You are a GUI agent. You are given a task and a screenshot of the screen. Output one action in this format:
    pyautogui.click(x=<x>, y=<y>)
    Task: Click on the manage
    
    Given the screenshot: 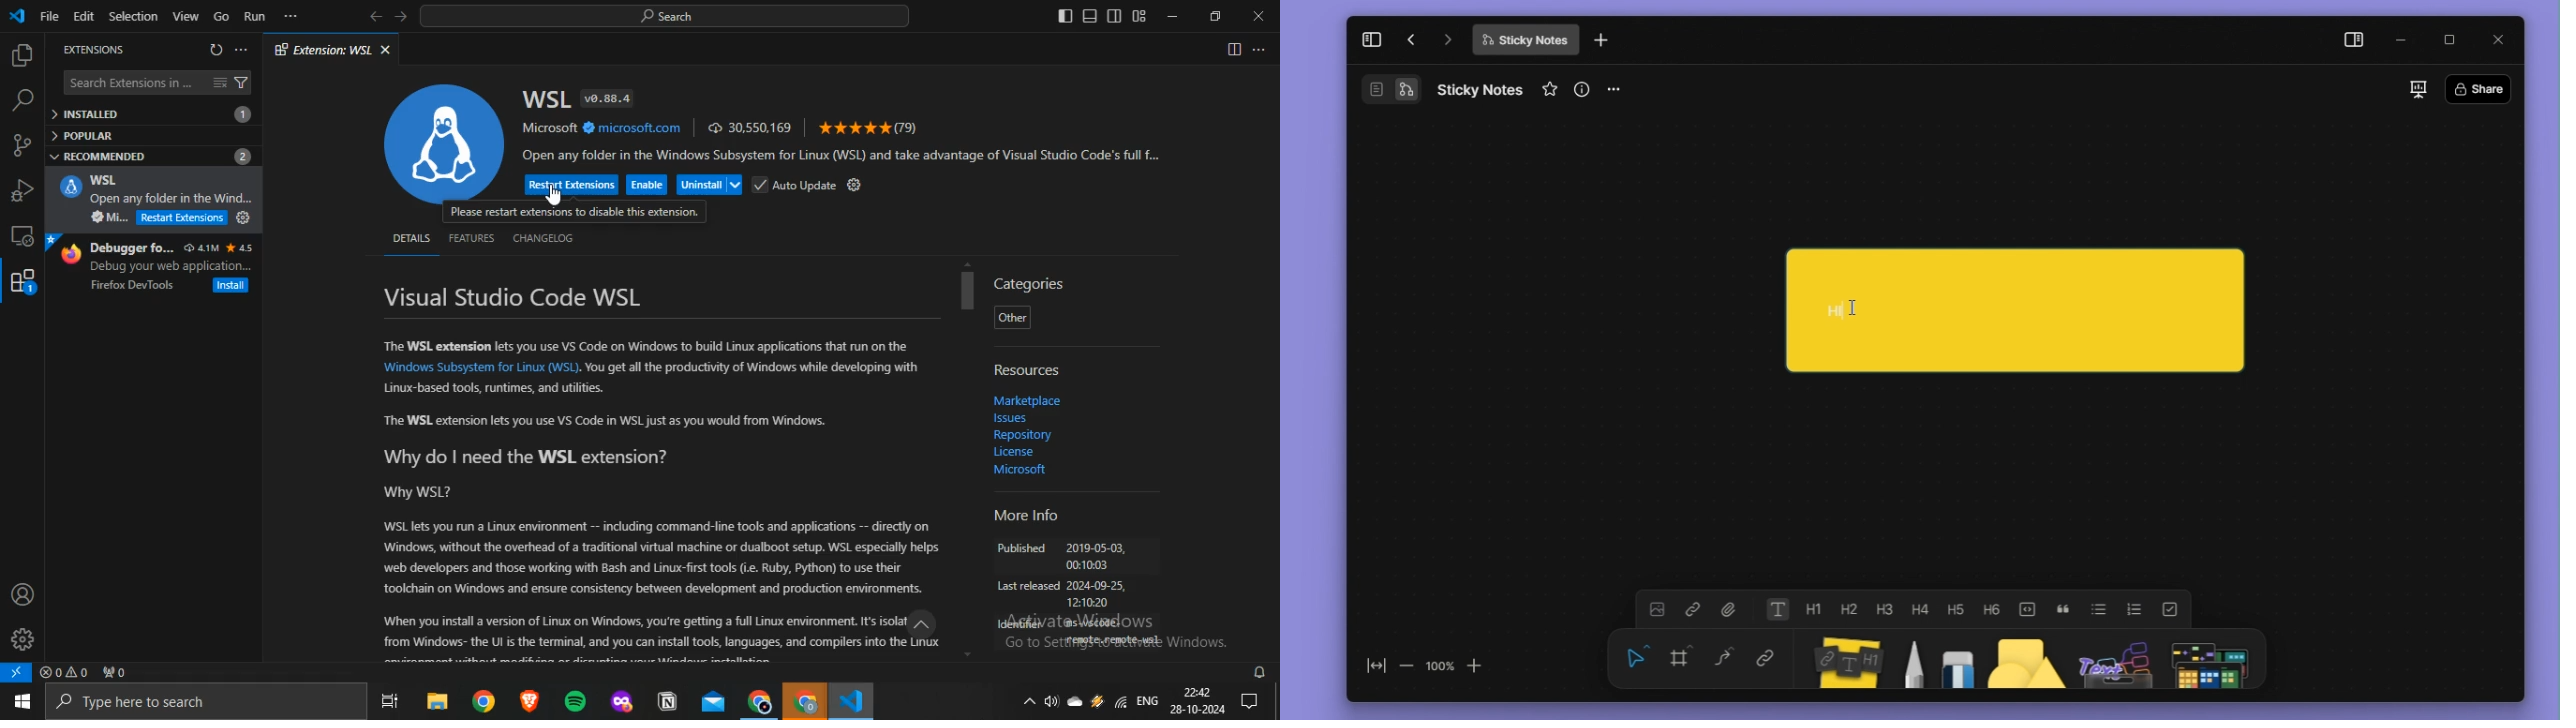 What is the action you would take?
    pyautogui.click(x=22, y=639)
    